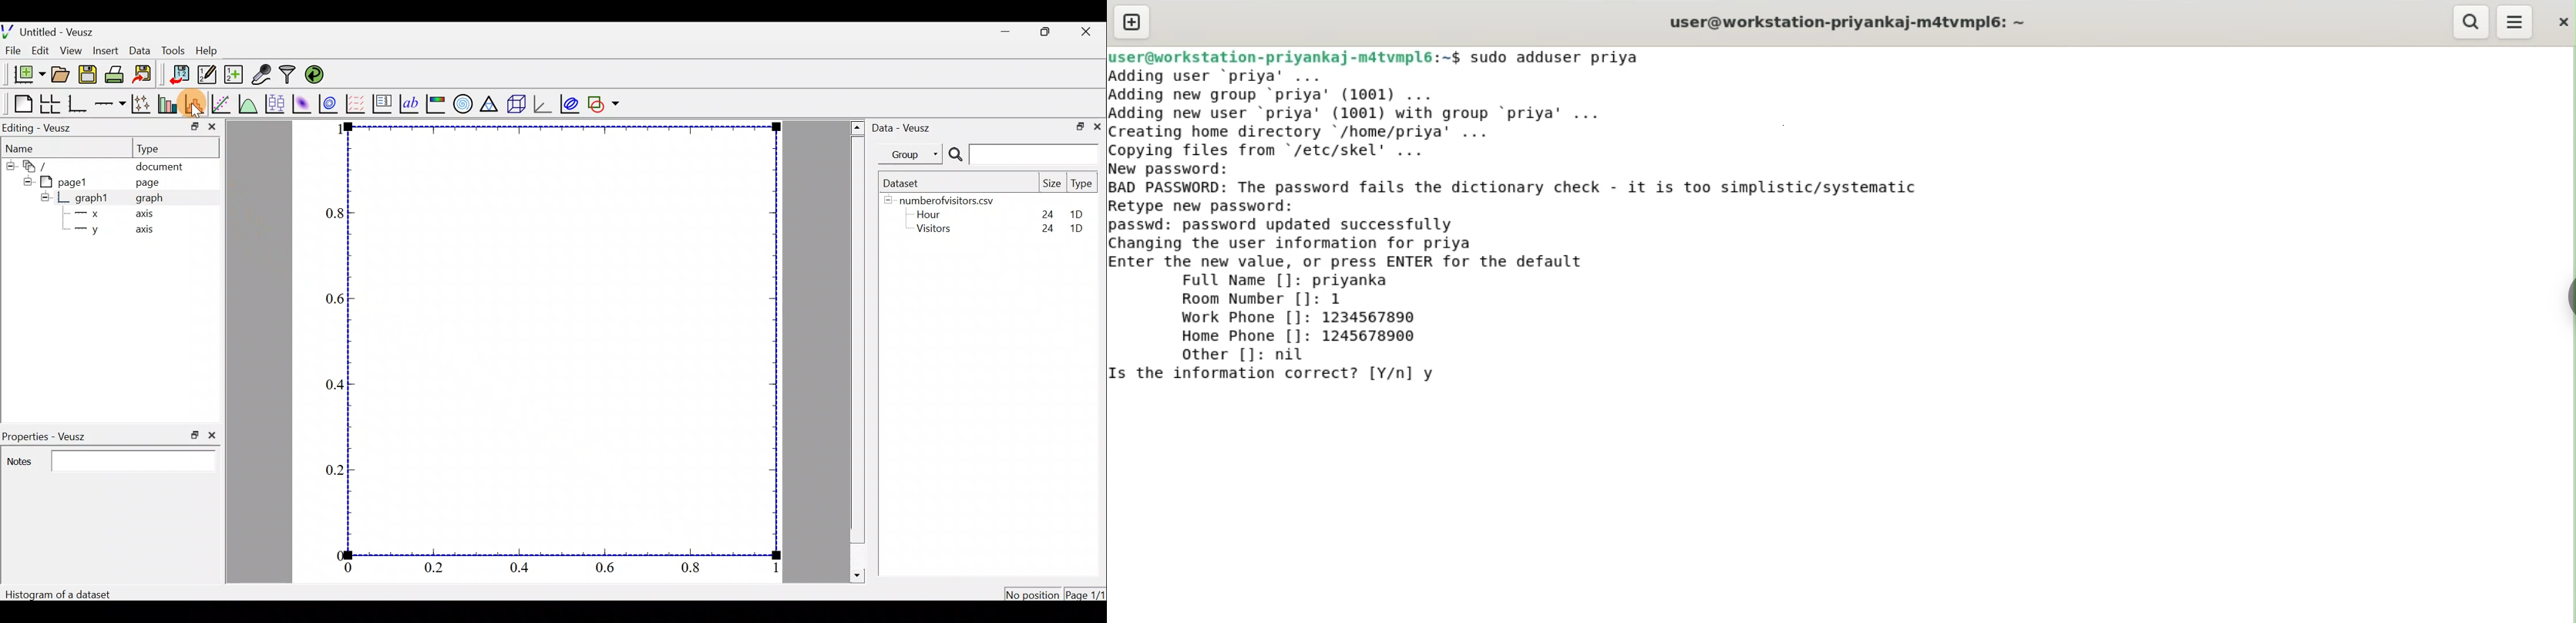 Image resolution: width=2576 pixels, height=644 pixels. What do you see at coordinates (106, 50) in the screenshot?
I see `Insert` at bounding box center [106, 50].